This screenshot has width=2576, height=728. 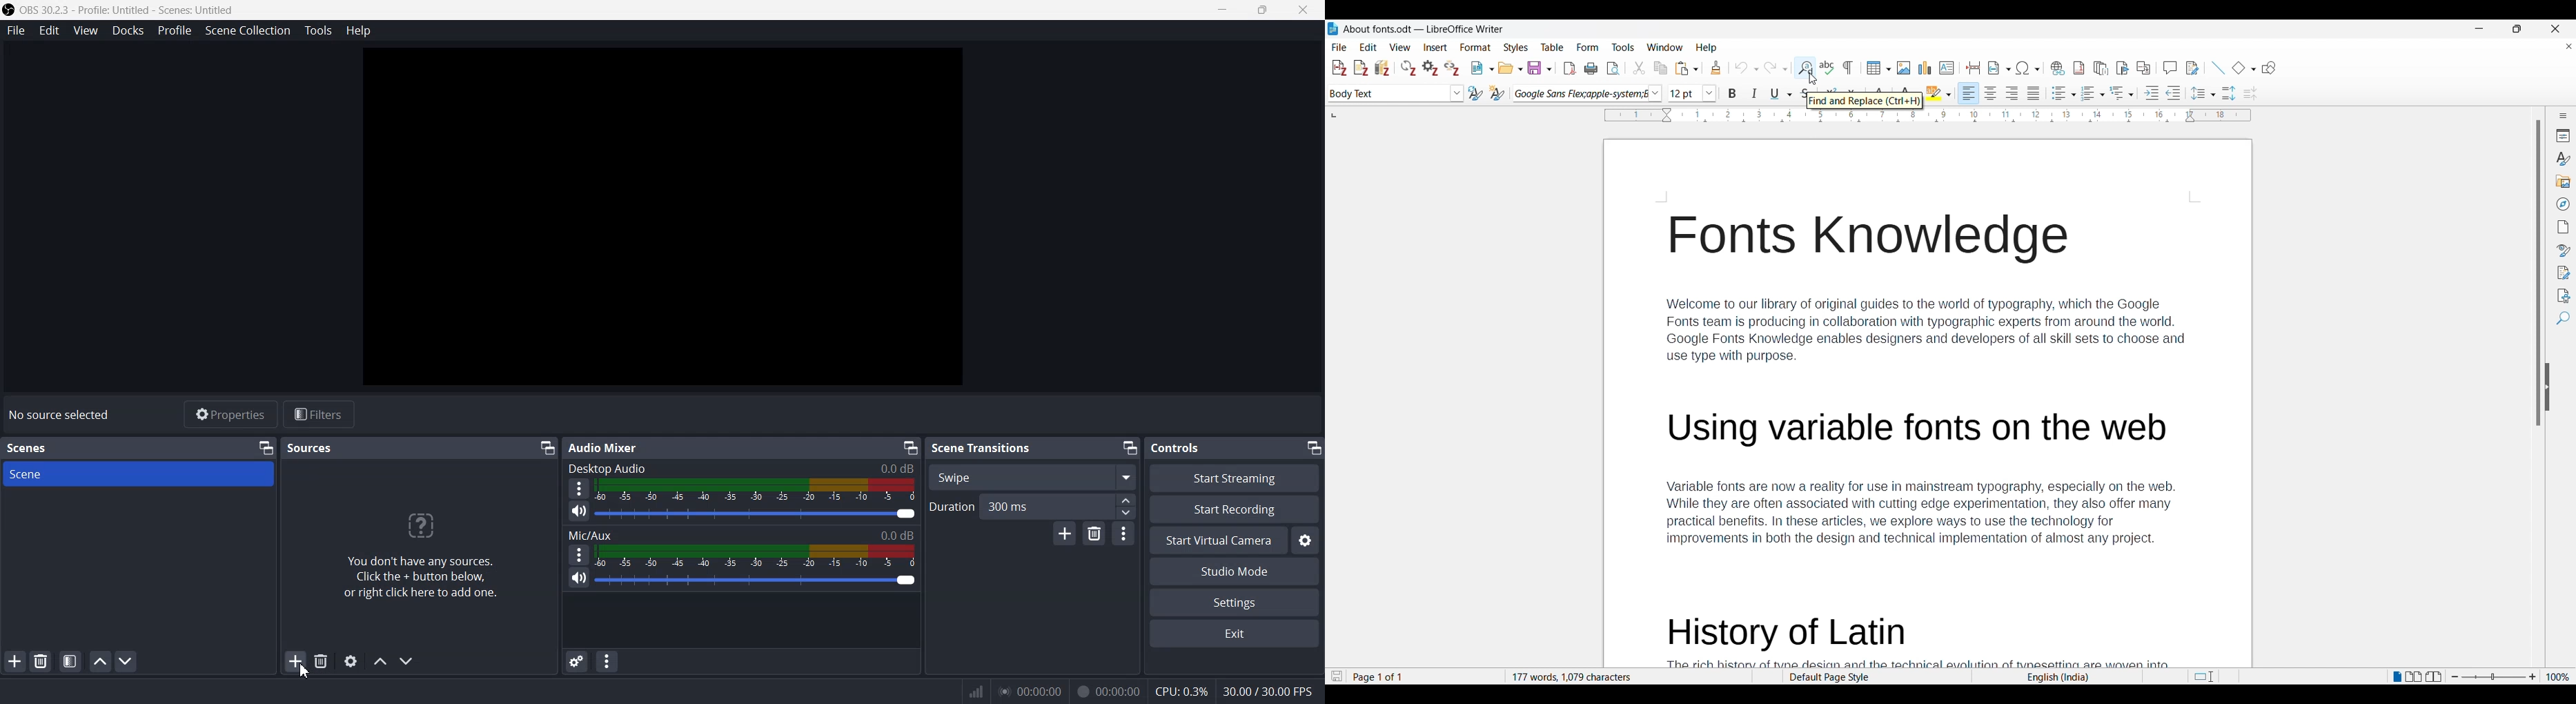 What do you see at coordinates (175, 30) in the screenshot?
I see `Profile` at bounding box center [175, 30].